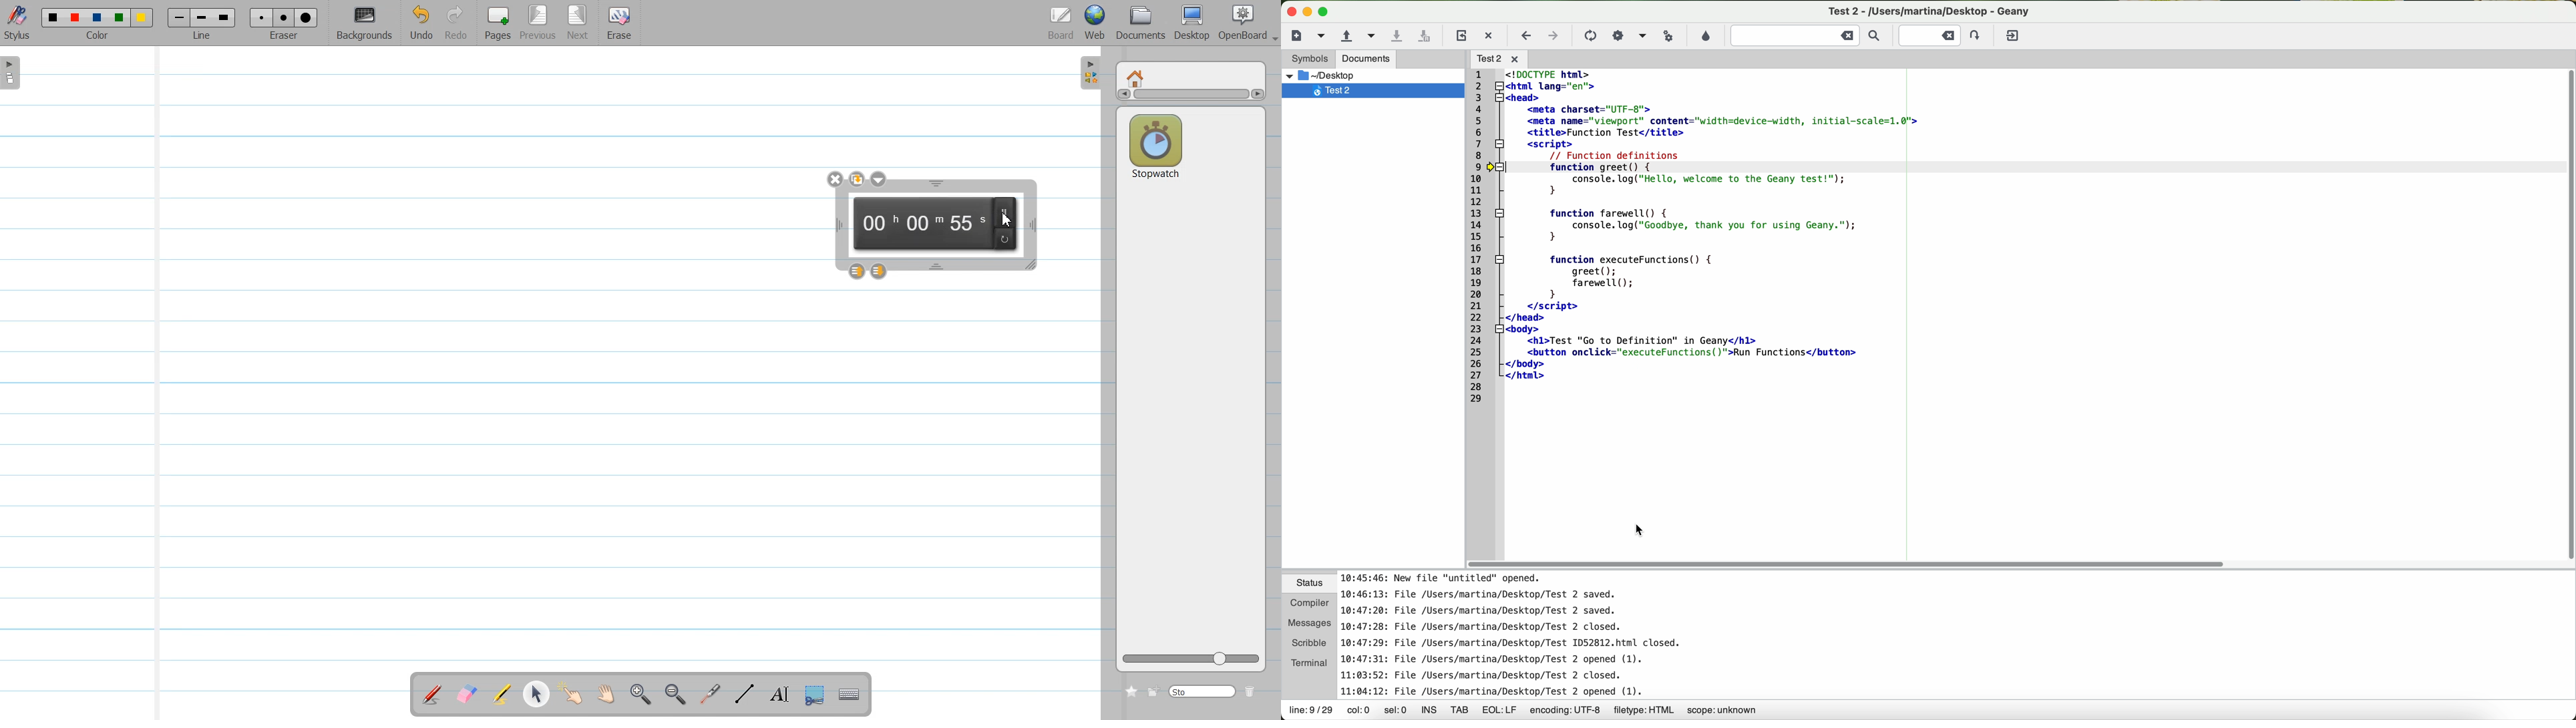  I want to click on pointer, so click(1639, 529).